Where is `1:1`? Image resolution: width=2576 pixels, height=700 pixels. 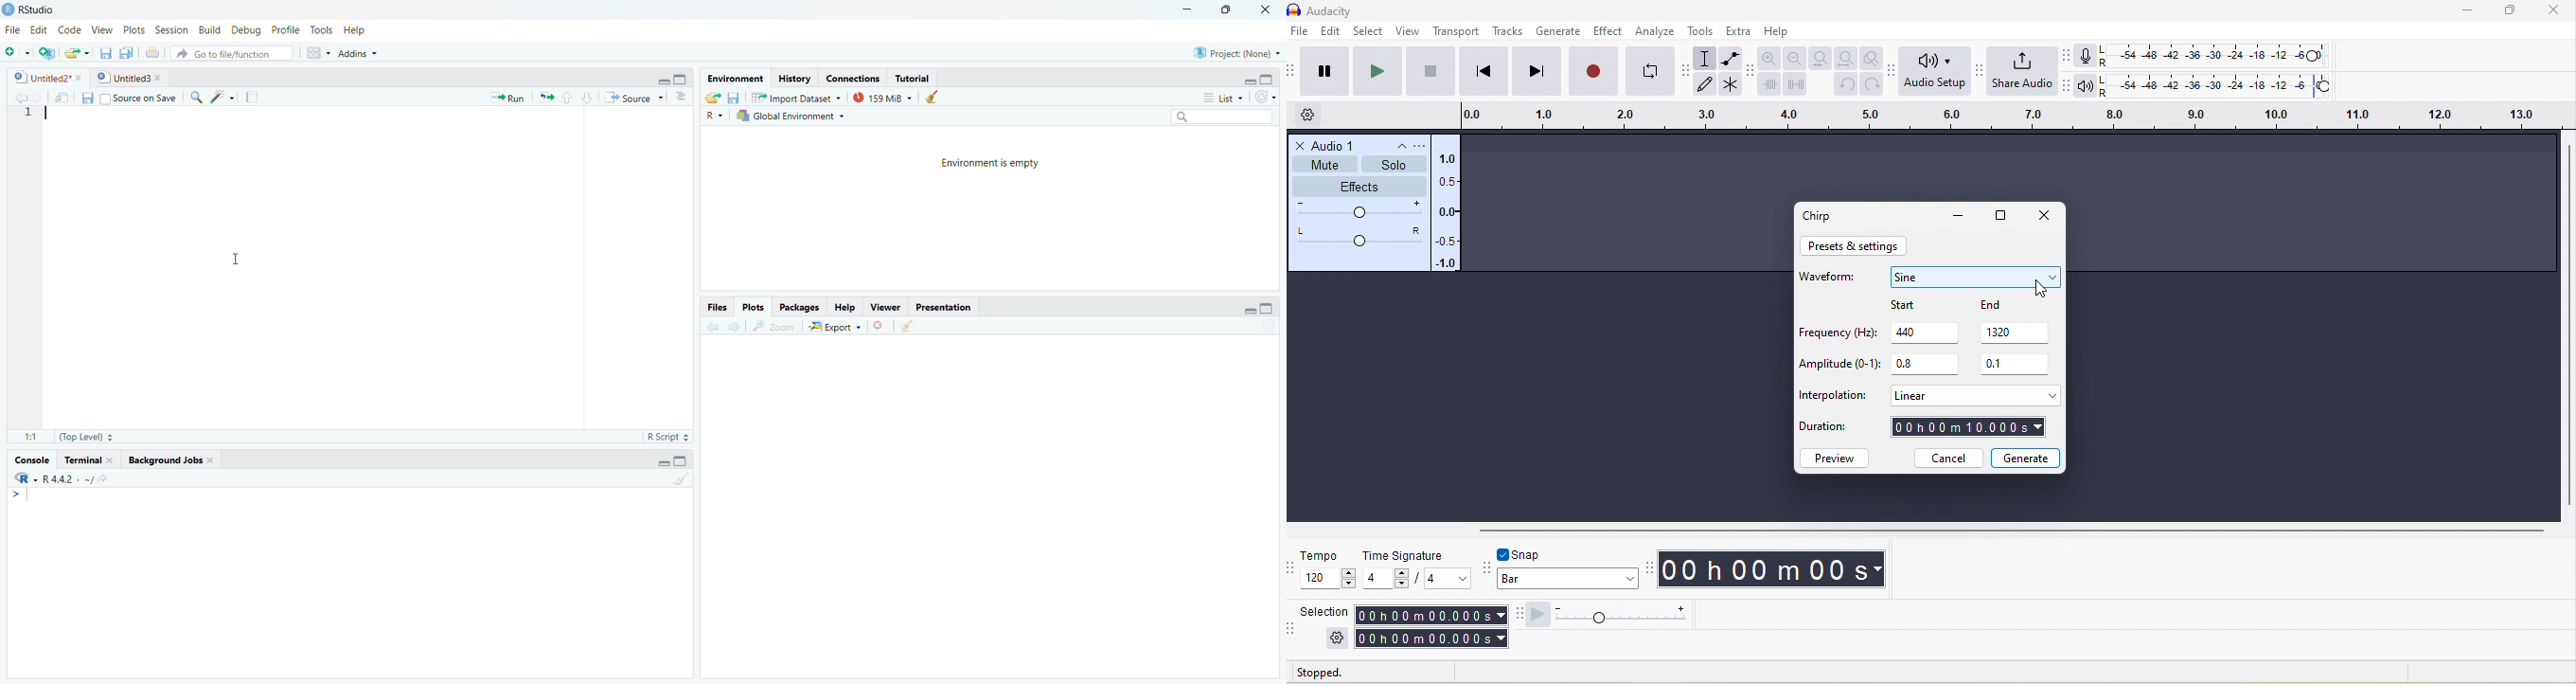
1:1 is located at coordinates (32, 439).